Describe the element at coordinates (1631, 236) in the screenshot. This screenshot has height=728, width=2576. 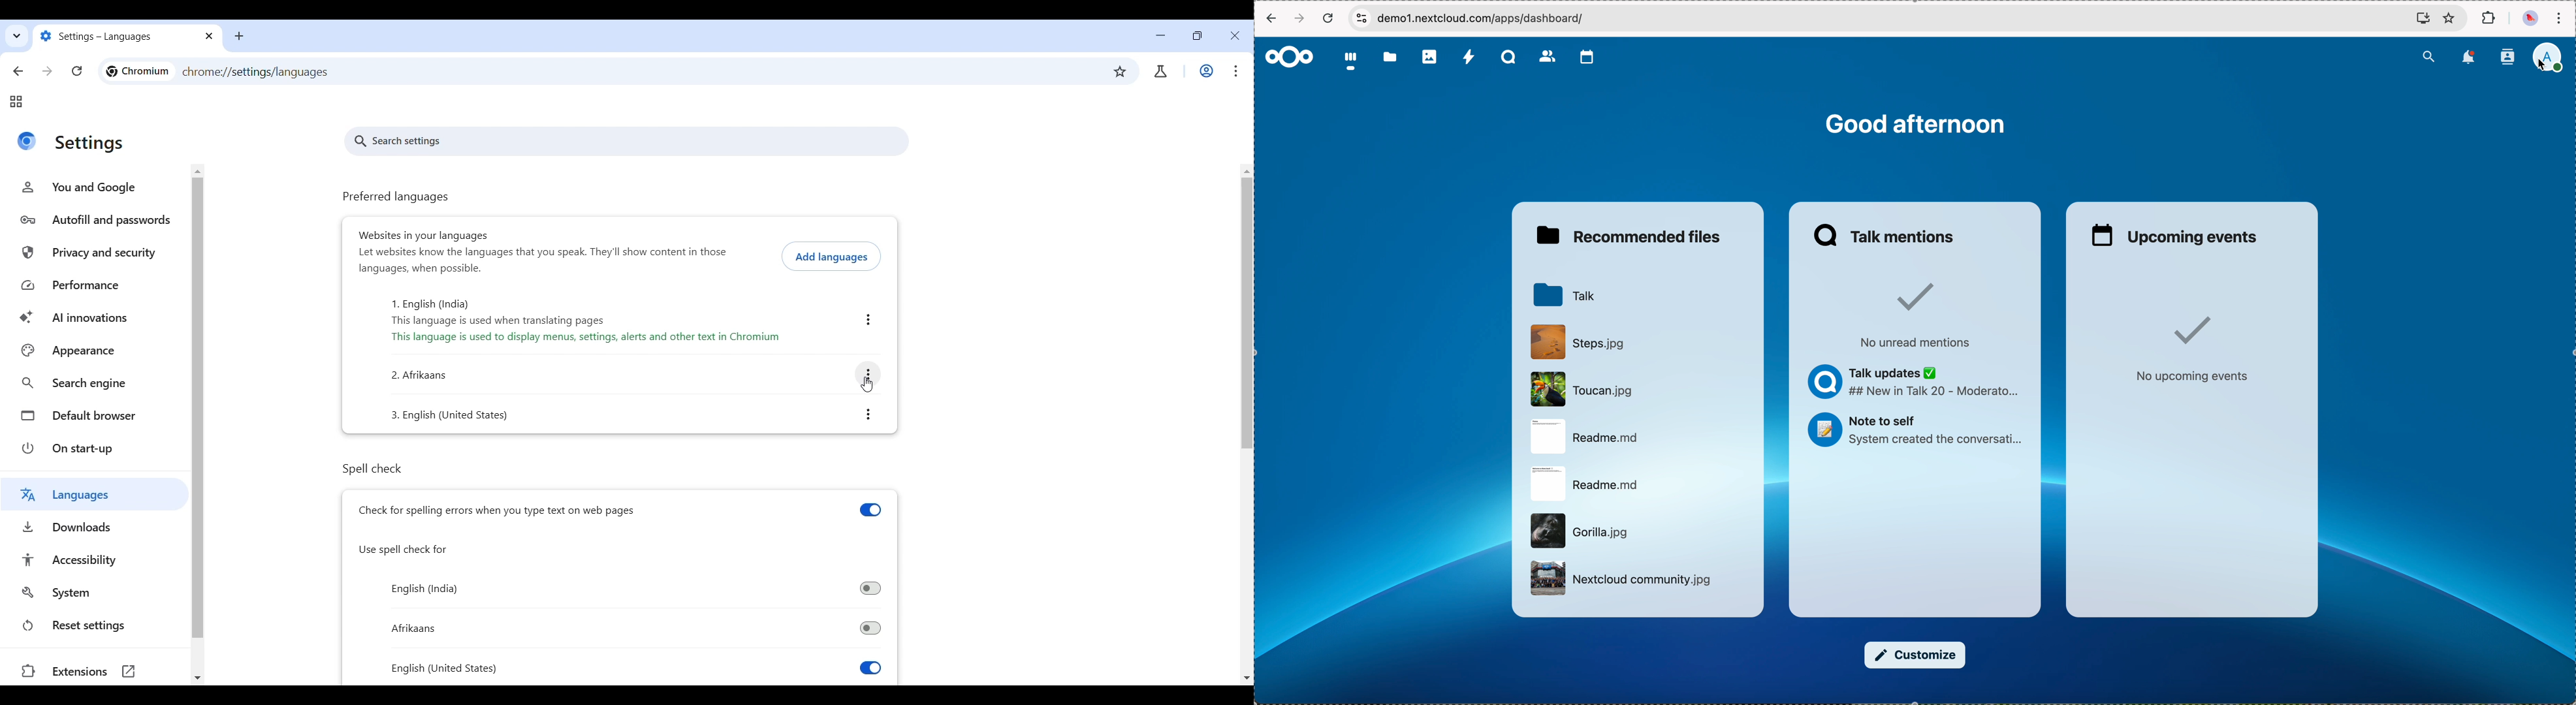
I see `recommended files` at that location.